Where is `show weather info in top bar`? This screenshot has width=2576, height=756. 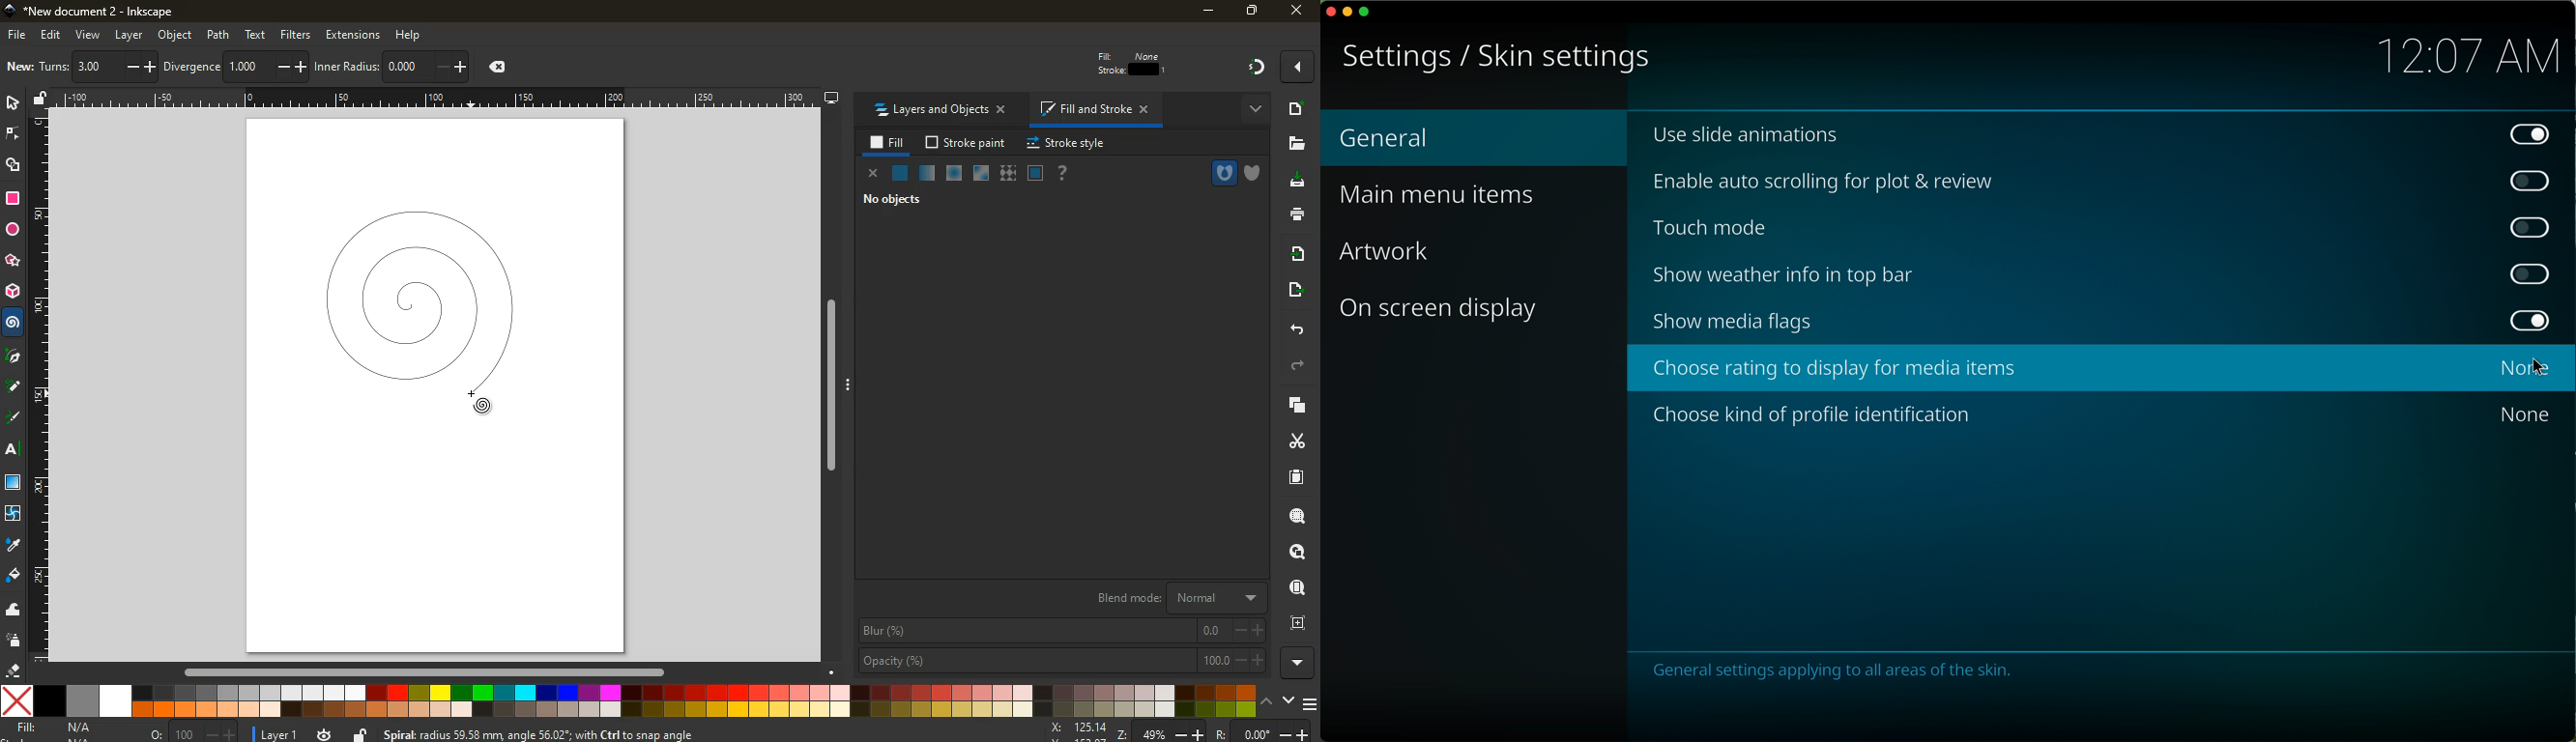
show weather info in top bar is located at coordinates (2098, 276).